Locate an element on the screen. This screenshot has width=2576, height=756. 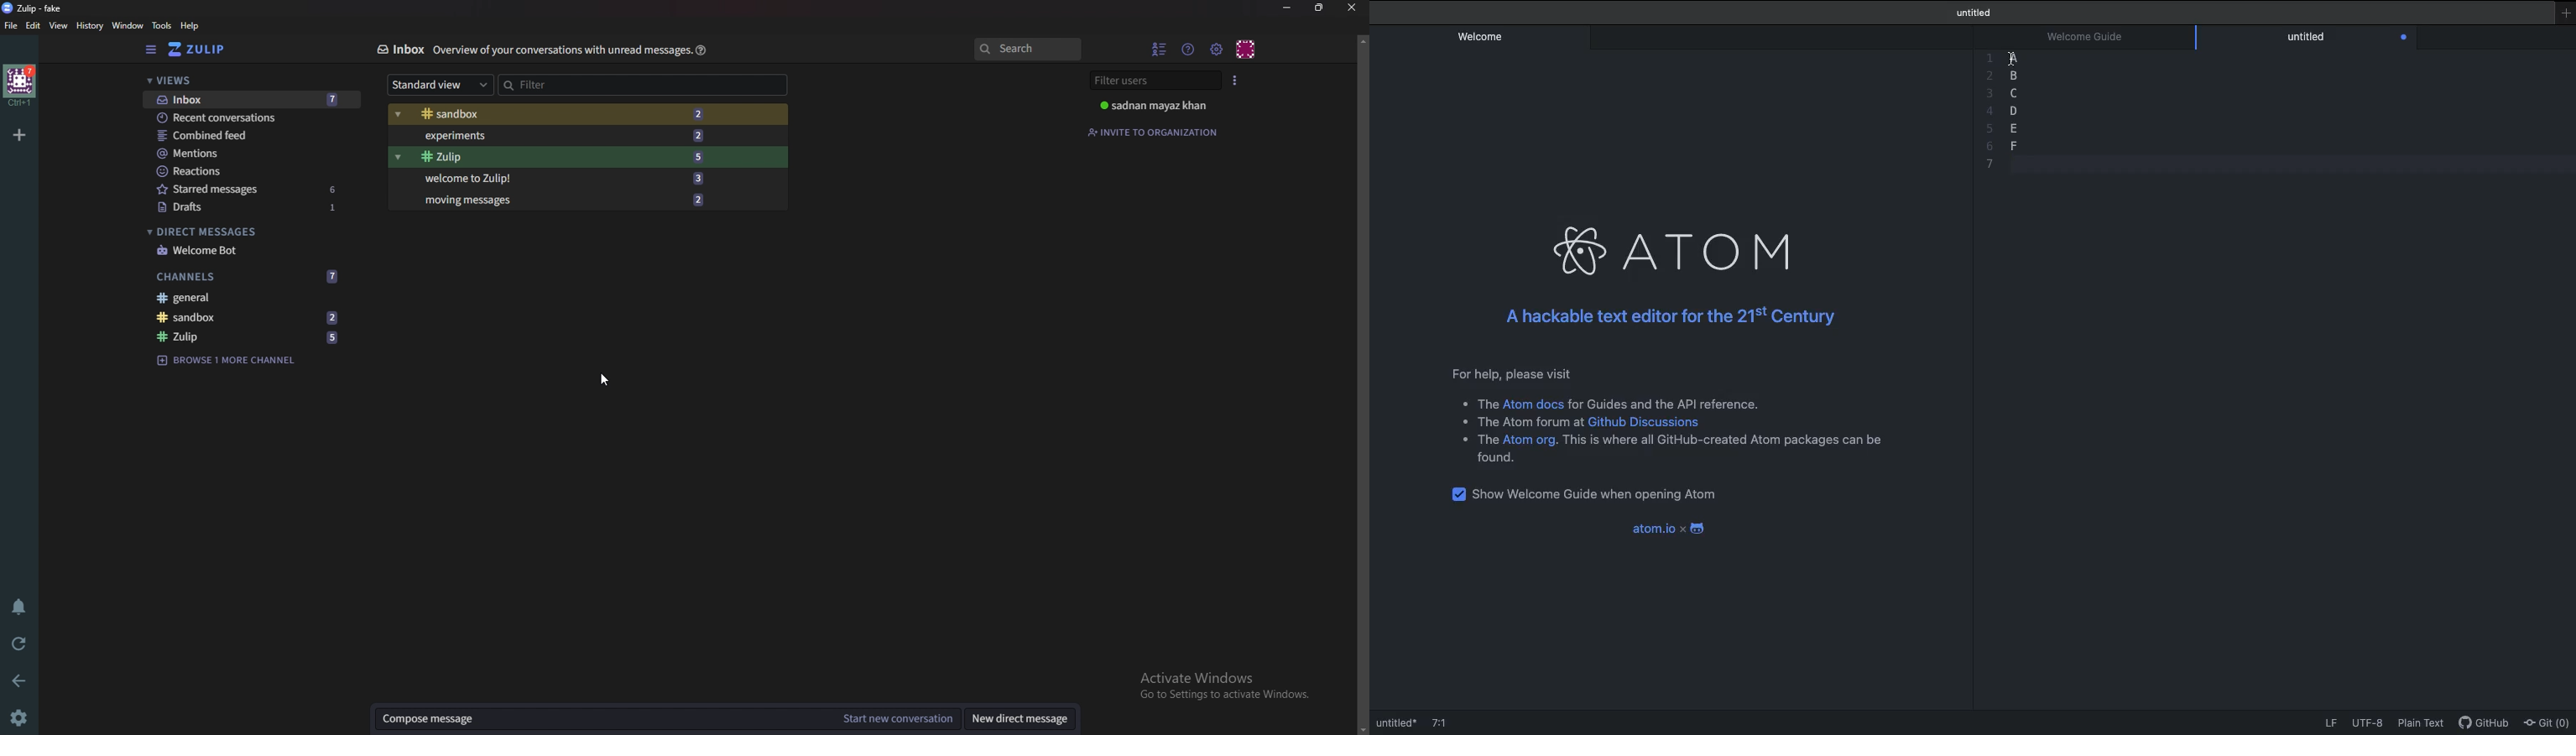
Filter is located at coordinates (644, 85).